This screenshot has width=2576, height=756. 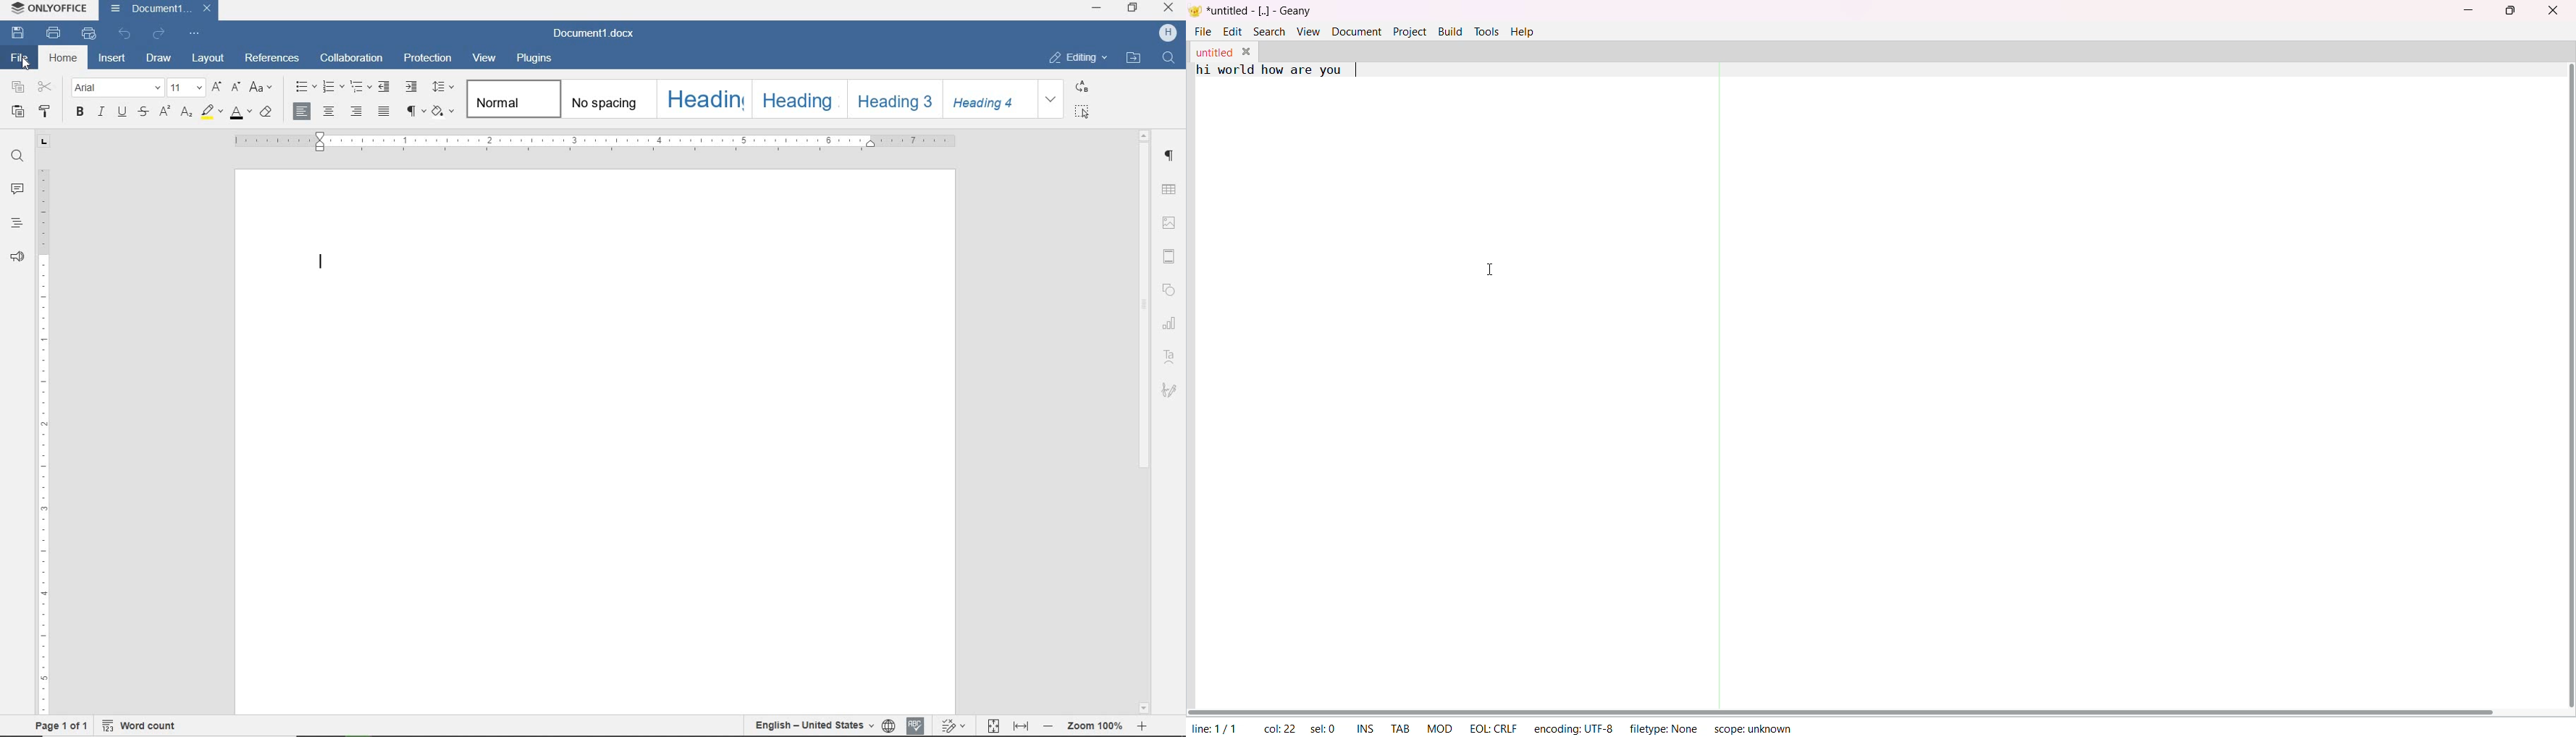 What do you see at coordinates (1170, 222) in the screenshot?
I see `set image` at bounding box center [1170, 222].